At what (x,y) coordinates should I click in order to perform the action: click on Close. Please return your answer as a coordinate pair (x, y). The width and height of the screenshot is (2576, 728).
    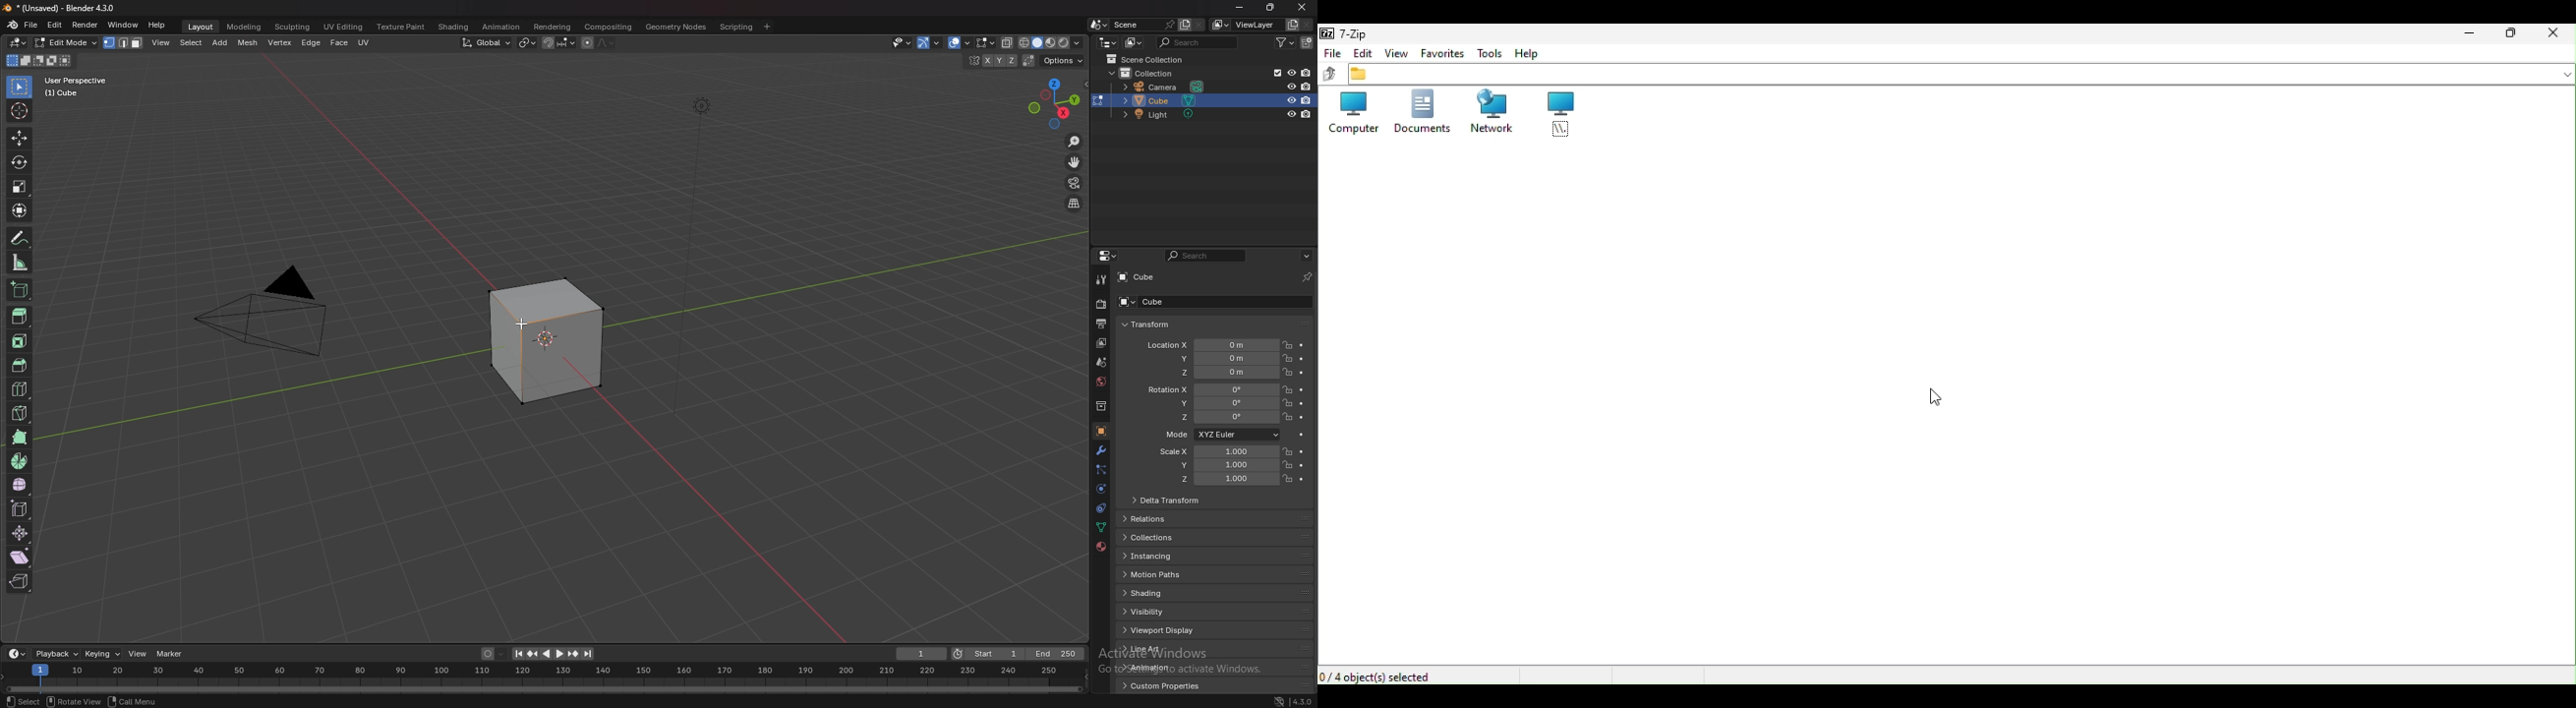
    Looking at the image, I should click on (2558, 32).